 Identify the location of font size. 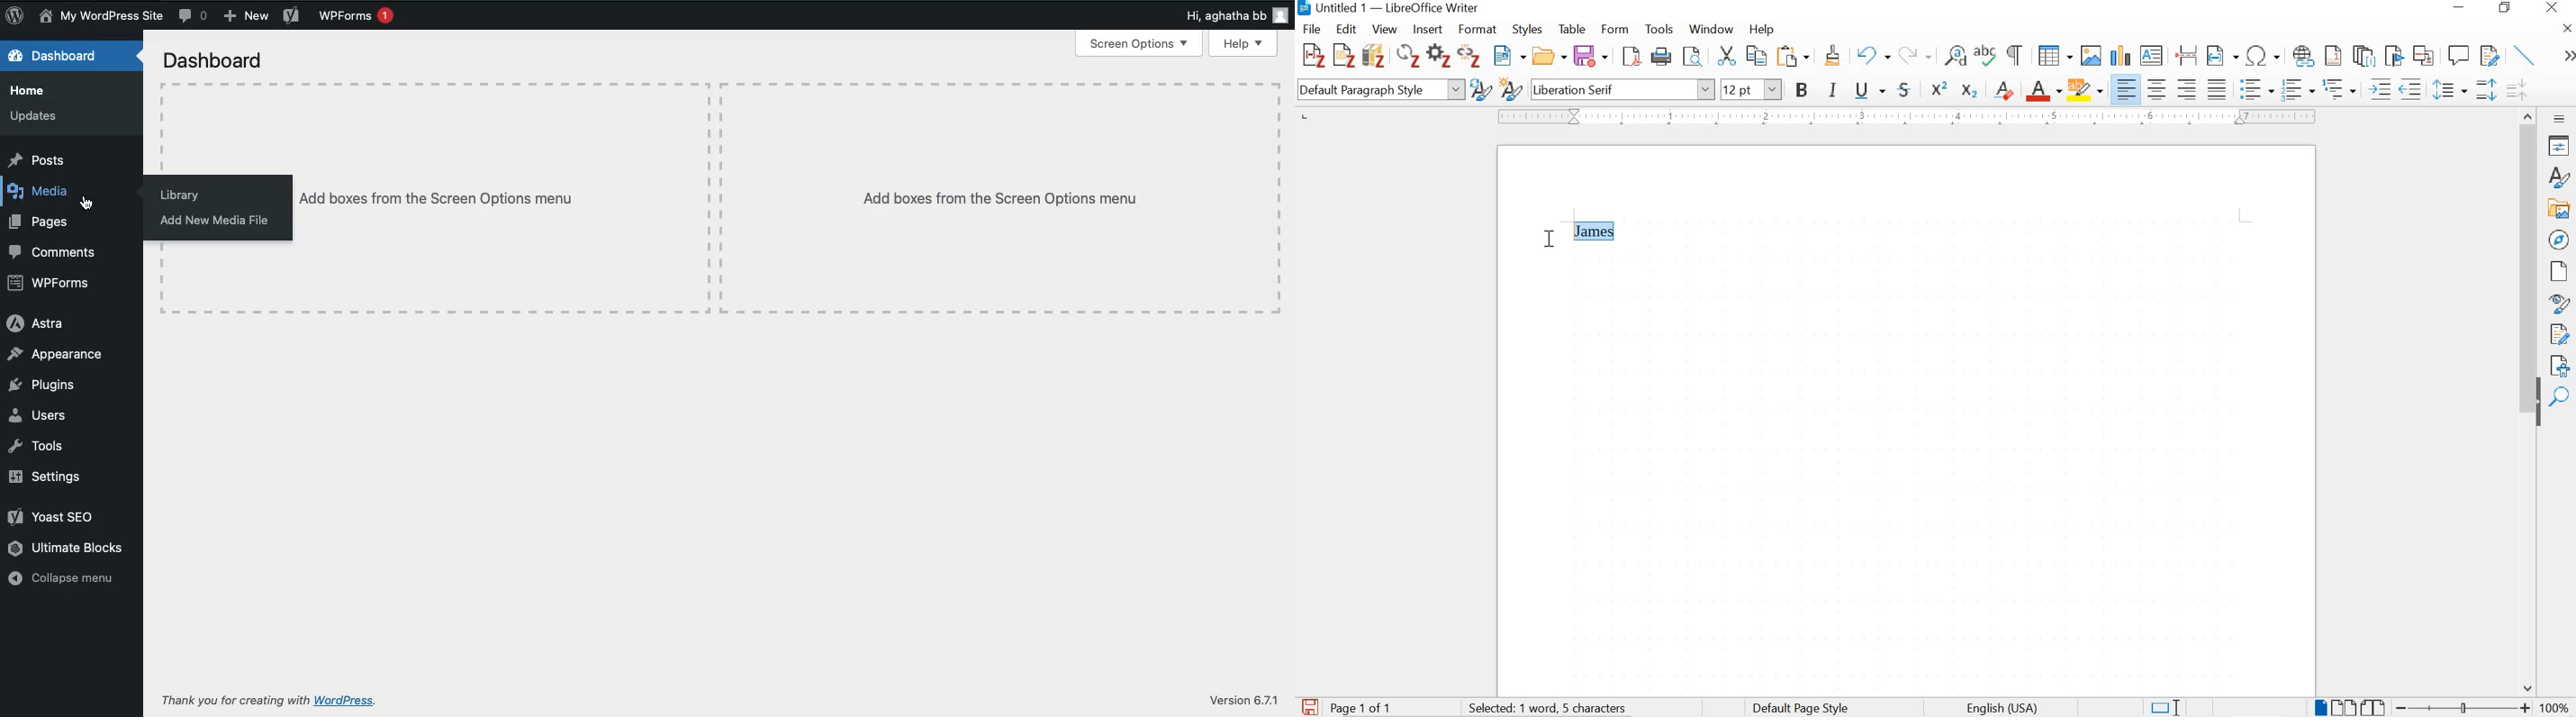
(1752, 89).